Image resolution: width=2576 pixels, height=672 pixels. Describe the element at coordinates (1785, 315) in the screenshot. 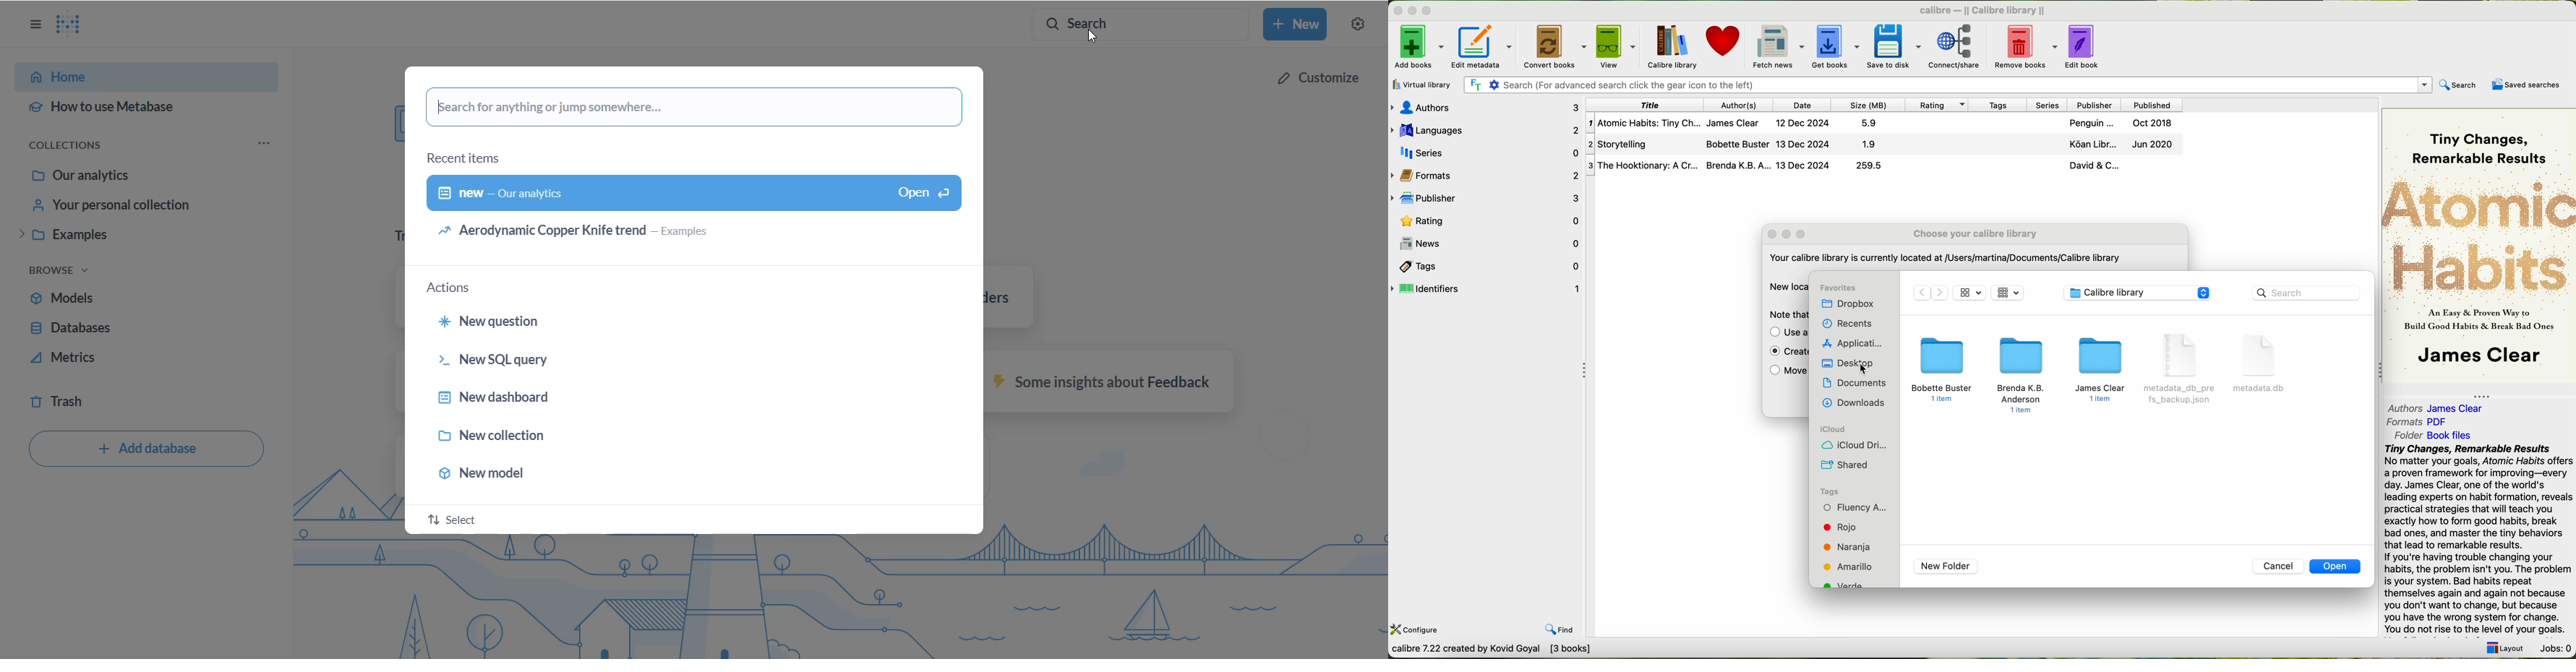

I see `Note that putting the calibre library on a Networked drive is not safe.` at that location.